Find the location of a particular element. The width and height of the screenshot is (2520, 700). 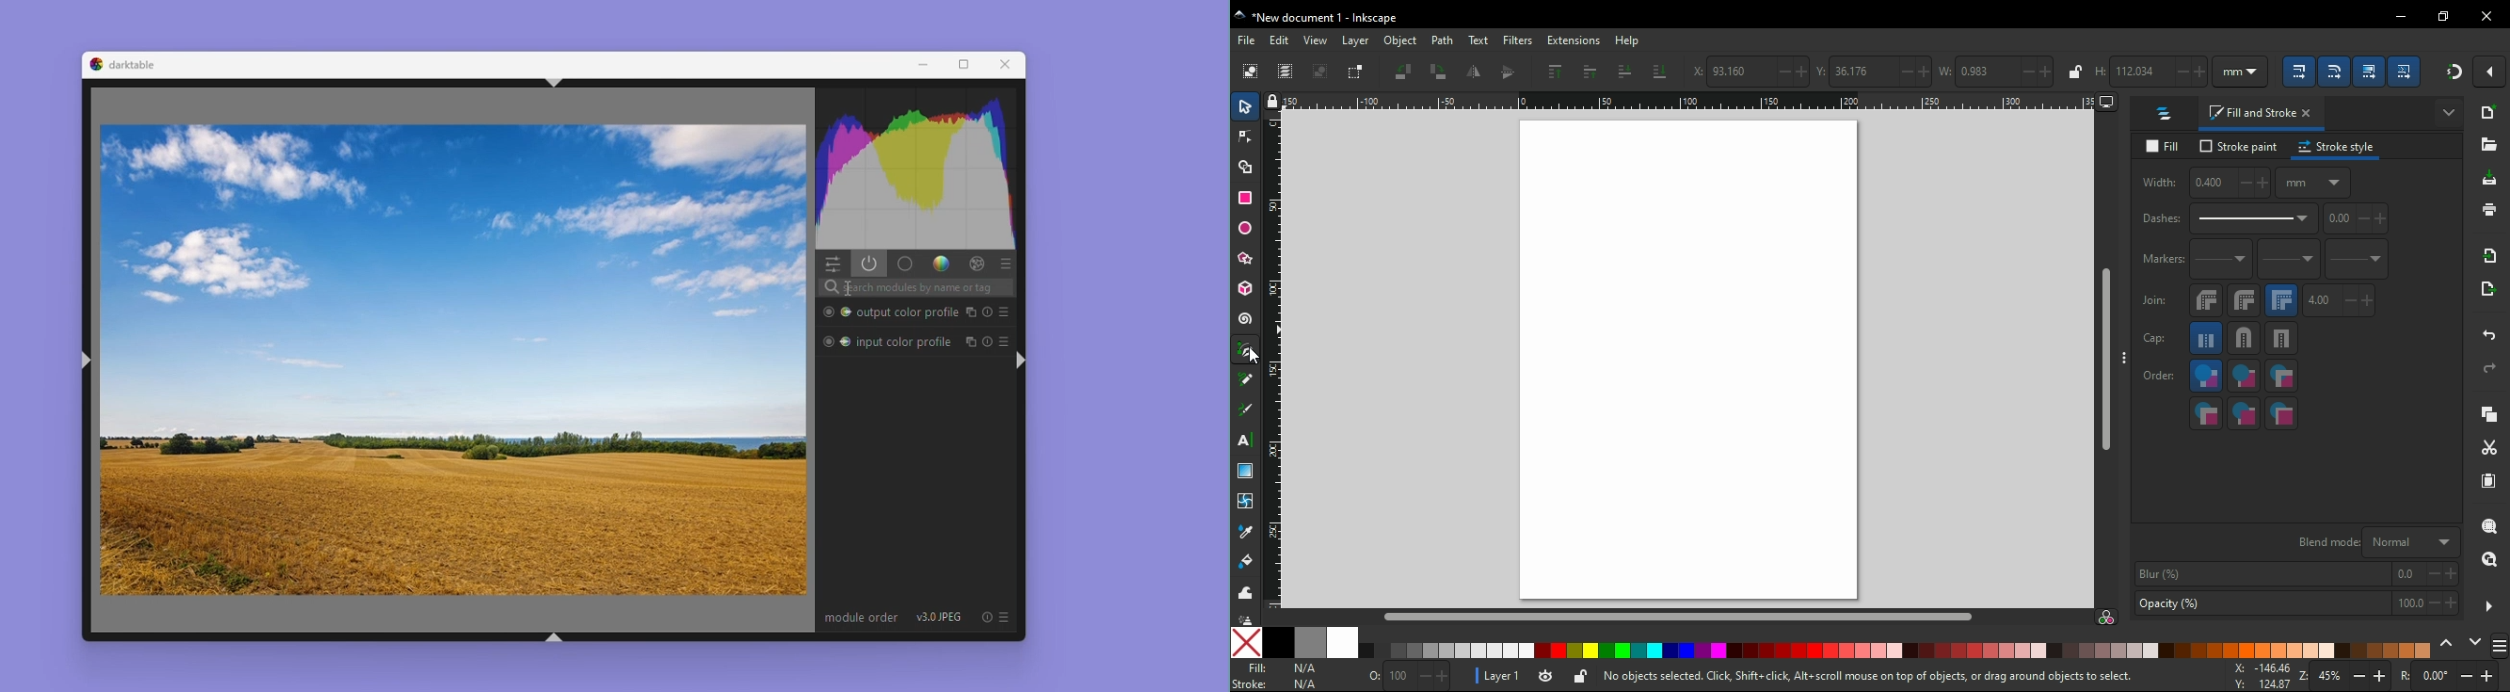

select tool is located at coordinates (1245, 105).